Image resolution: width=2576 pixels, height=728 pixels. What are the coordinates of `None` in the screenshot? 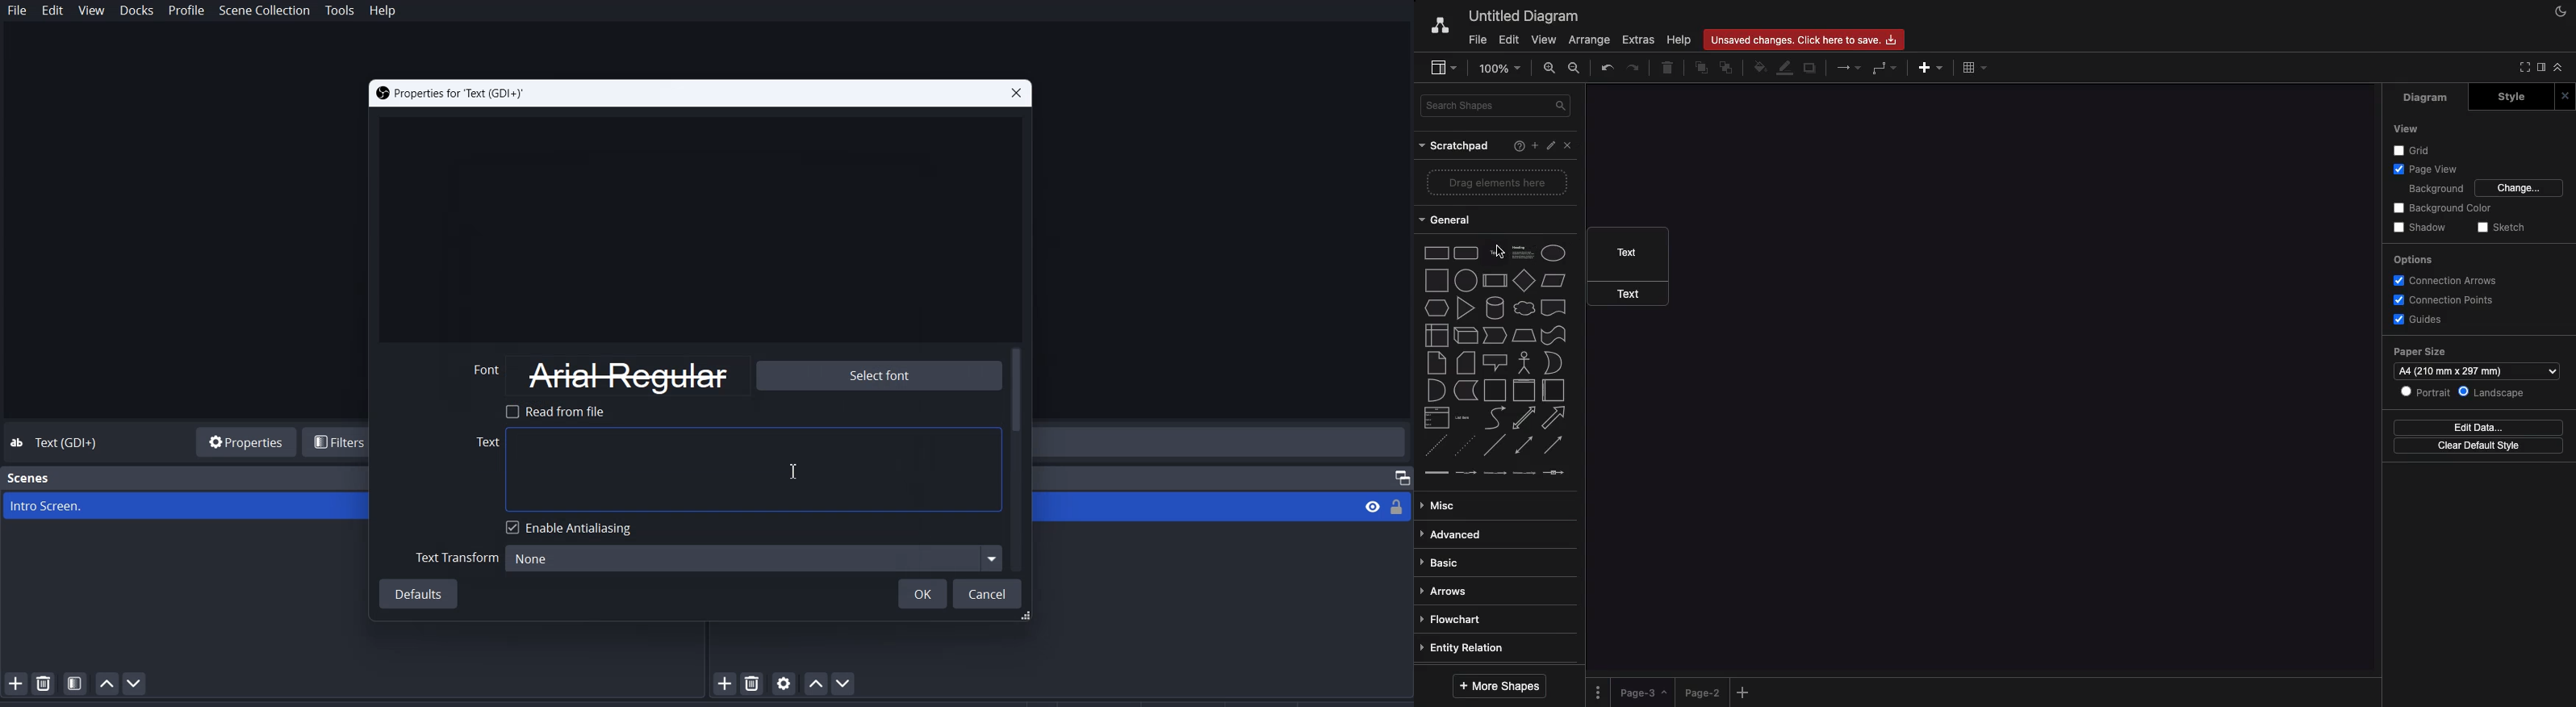 It's located at (751, 557).